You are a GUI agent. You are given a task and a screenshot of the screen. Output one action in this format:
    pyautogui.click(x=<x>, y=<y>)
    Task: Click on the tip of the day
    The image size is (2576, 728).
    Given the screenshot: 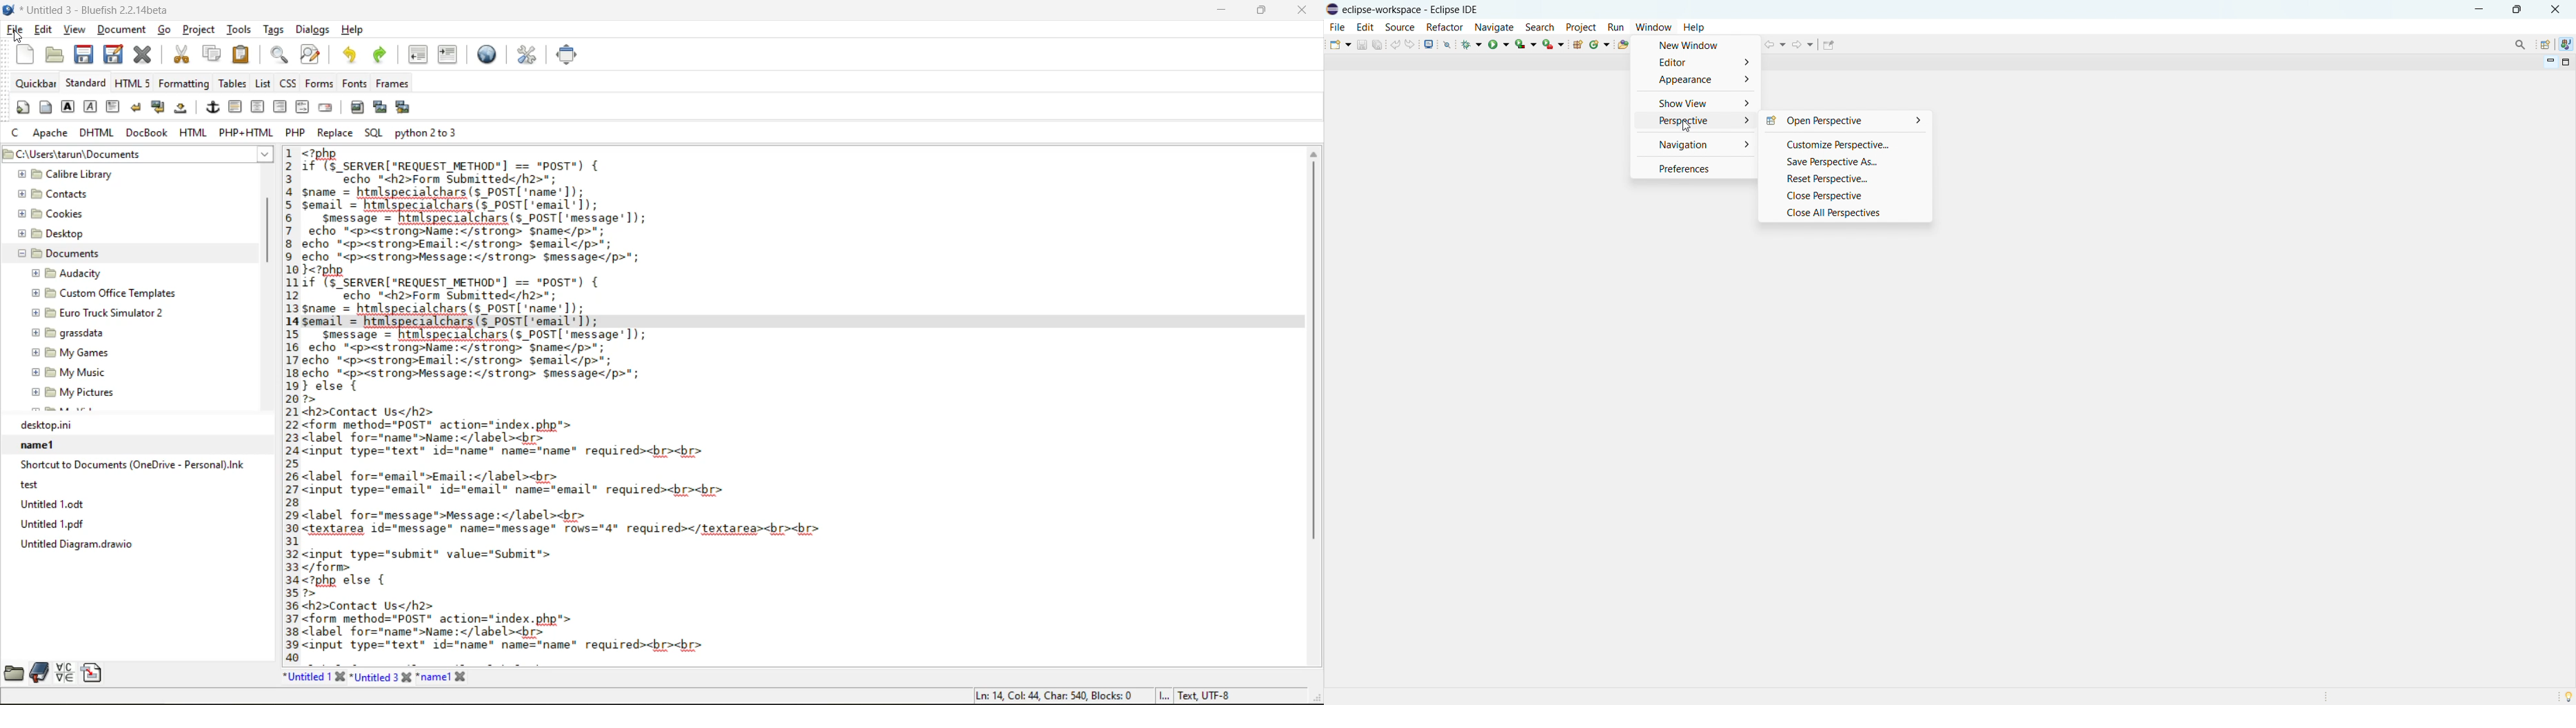 What is the action you would take?
    pyautogui.click(x=2569, y=697)
    